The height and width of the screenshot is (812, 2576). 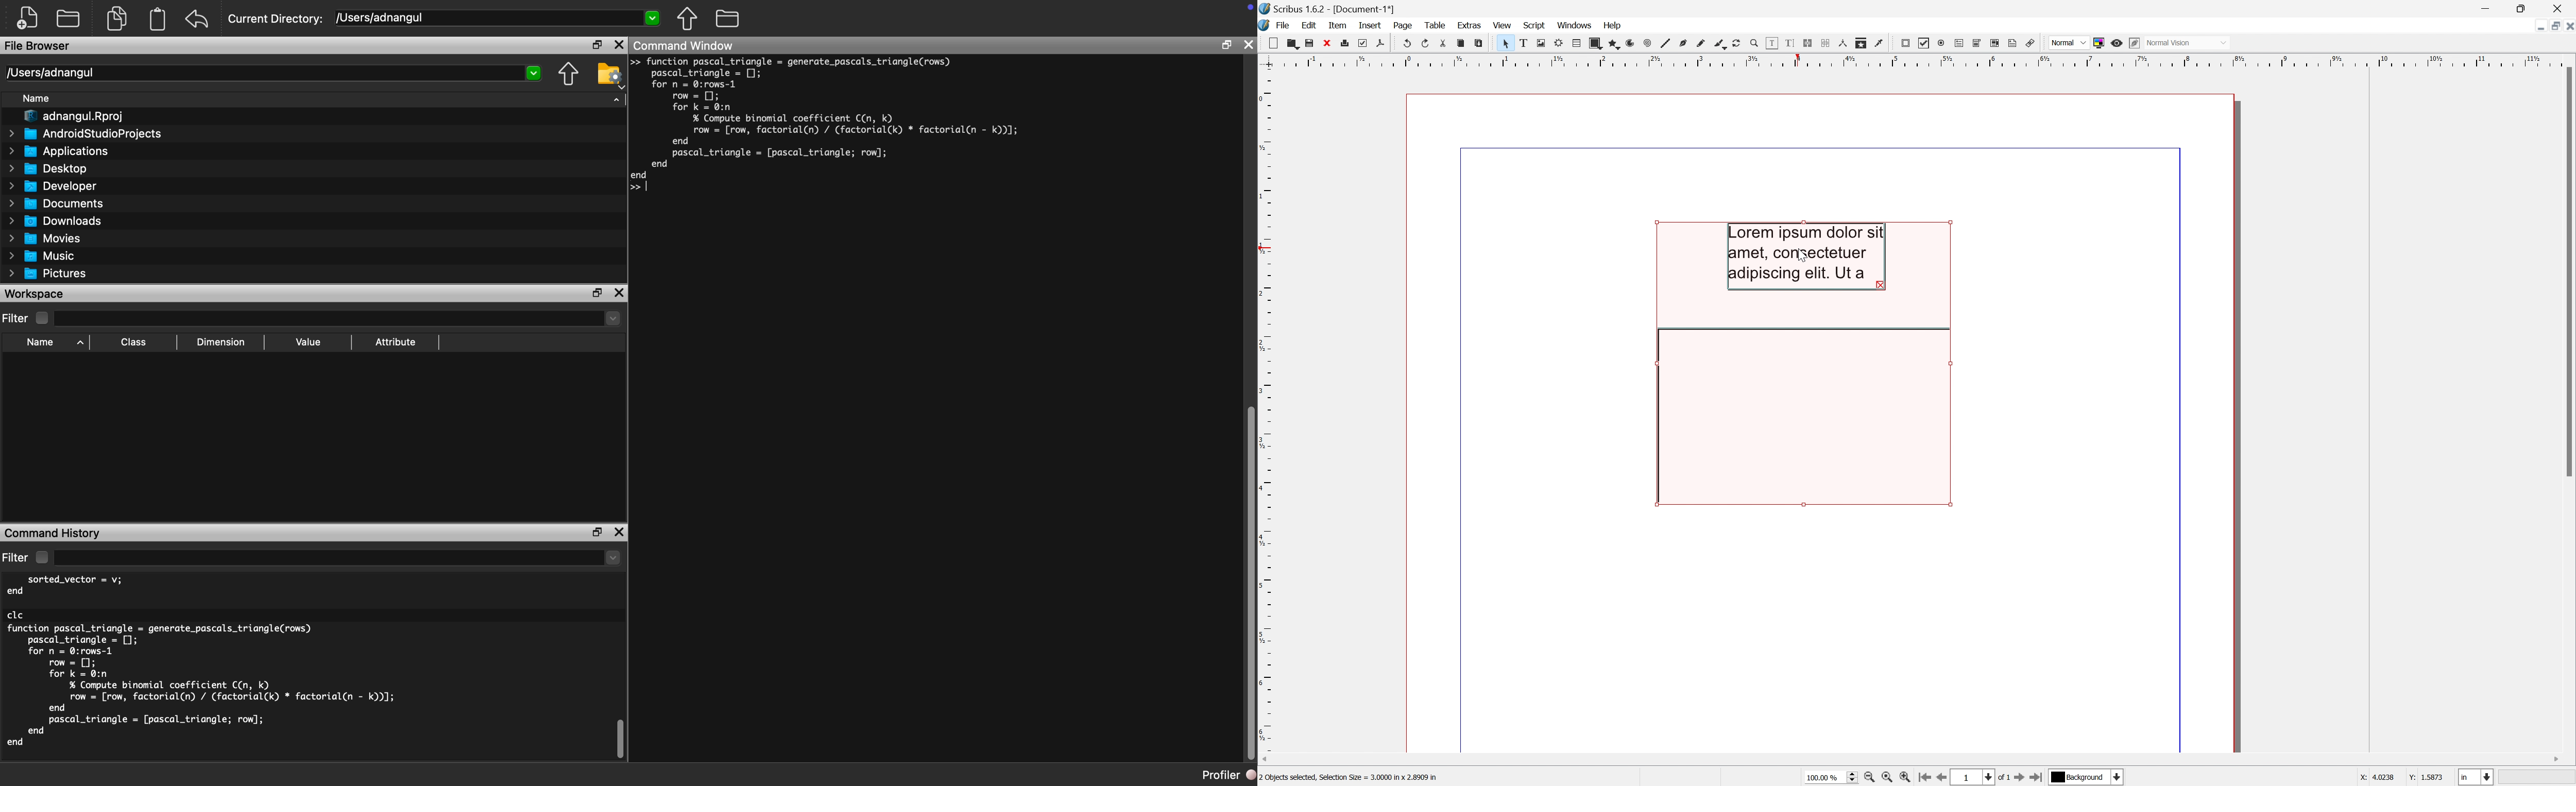 I want to click on Redo, so click(x=1425, y=43).